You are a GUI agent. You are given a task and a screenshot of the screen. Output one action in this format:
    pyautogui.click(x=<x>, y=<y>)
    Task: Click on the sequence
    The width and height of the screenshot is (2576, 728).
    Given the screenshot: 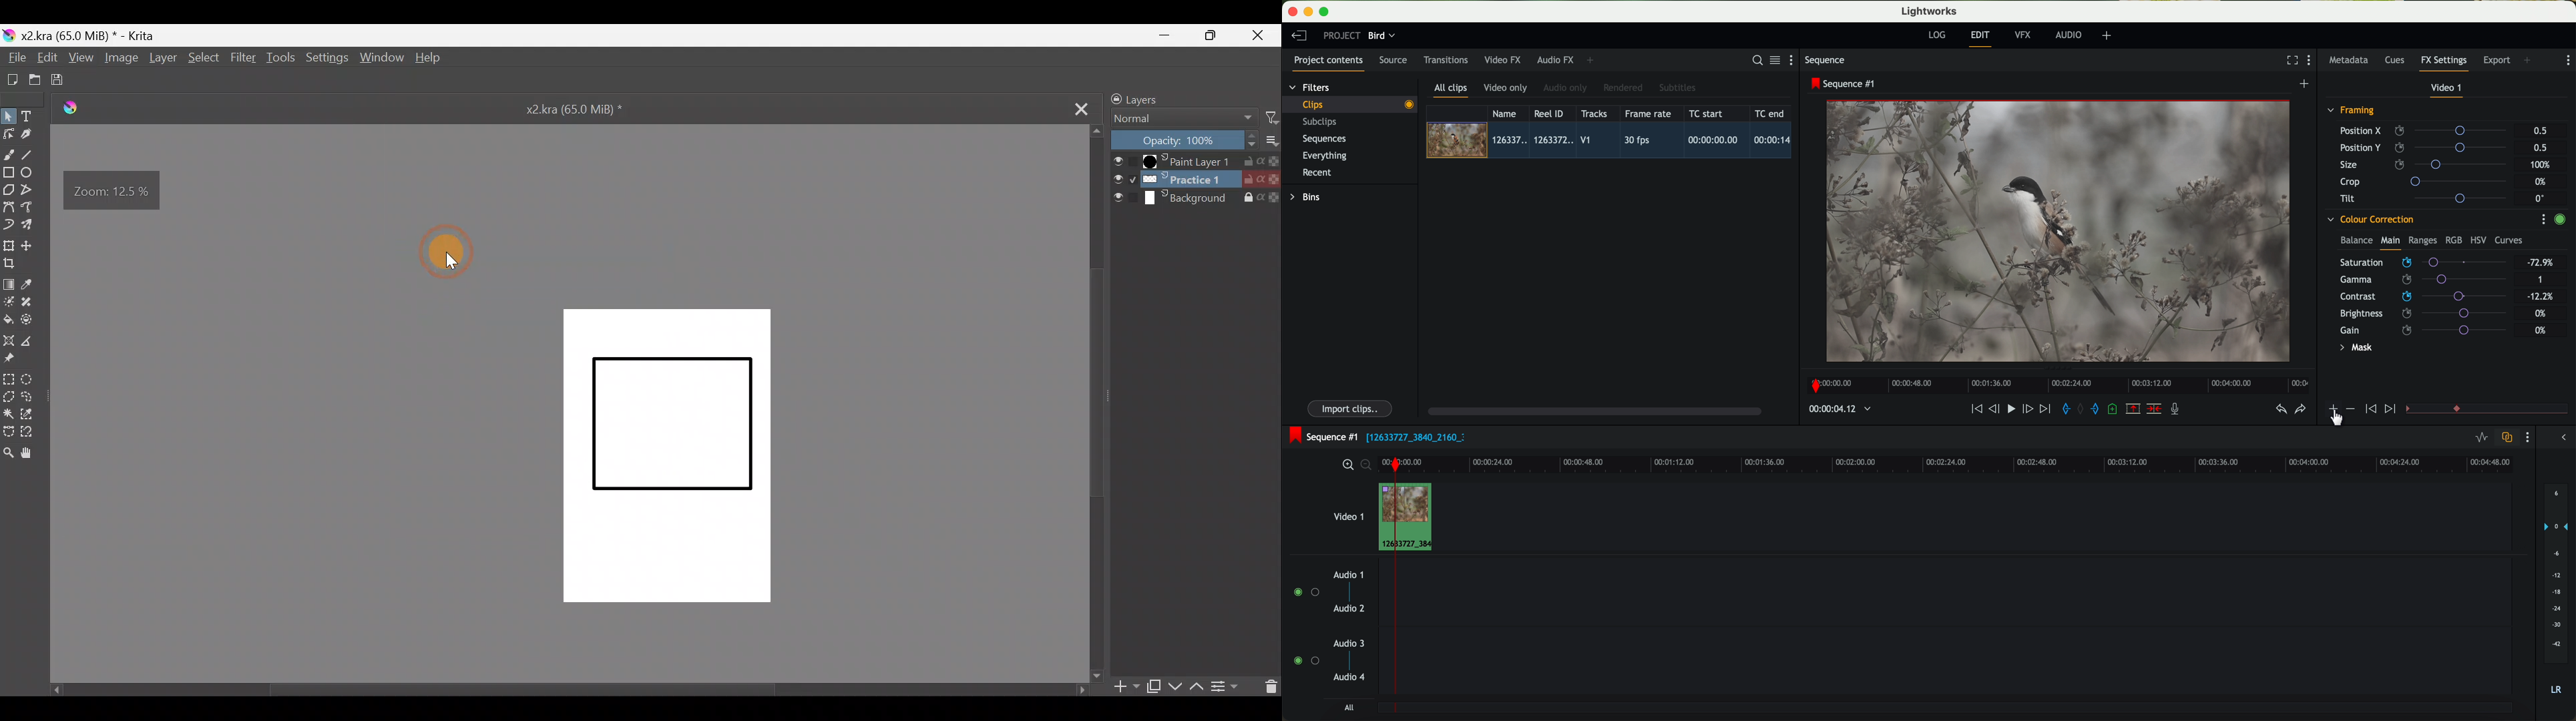 What is the action you would take?
    pyautogui.click(x=1825, y=60)
    